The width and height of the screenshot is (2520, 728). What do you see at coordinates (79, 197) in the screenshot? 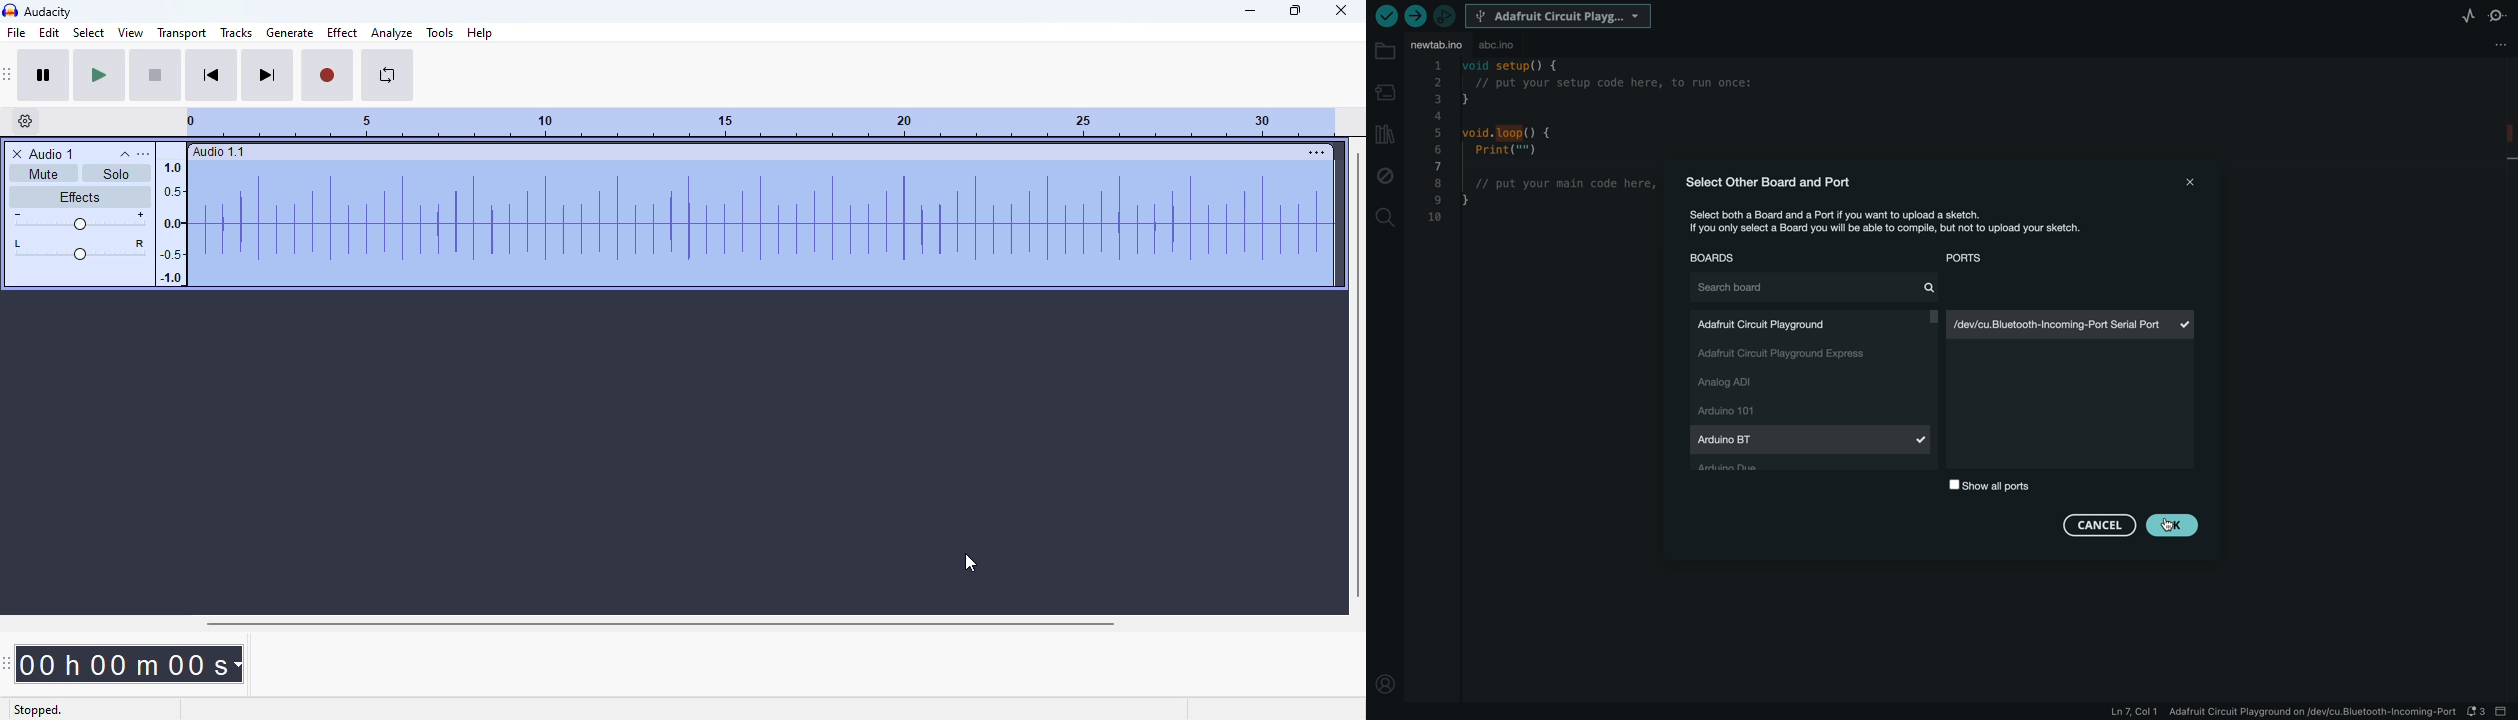
I see `effects` at bounding box center [79, 197].